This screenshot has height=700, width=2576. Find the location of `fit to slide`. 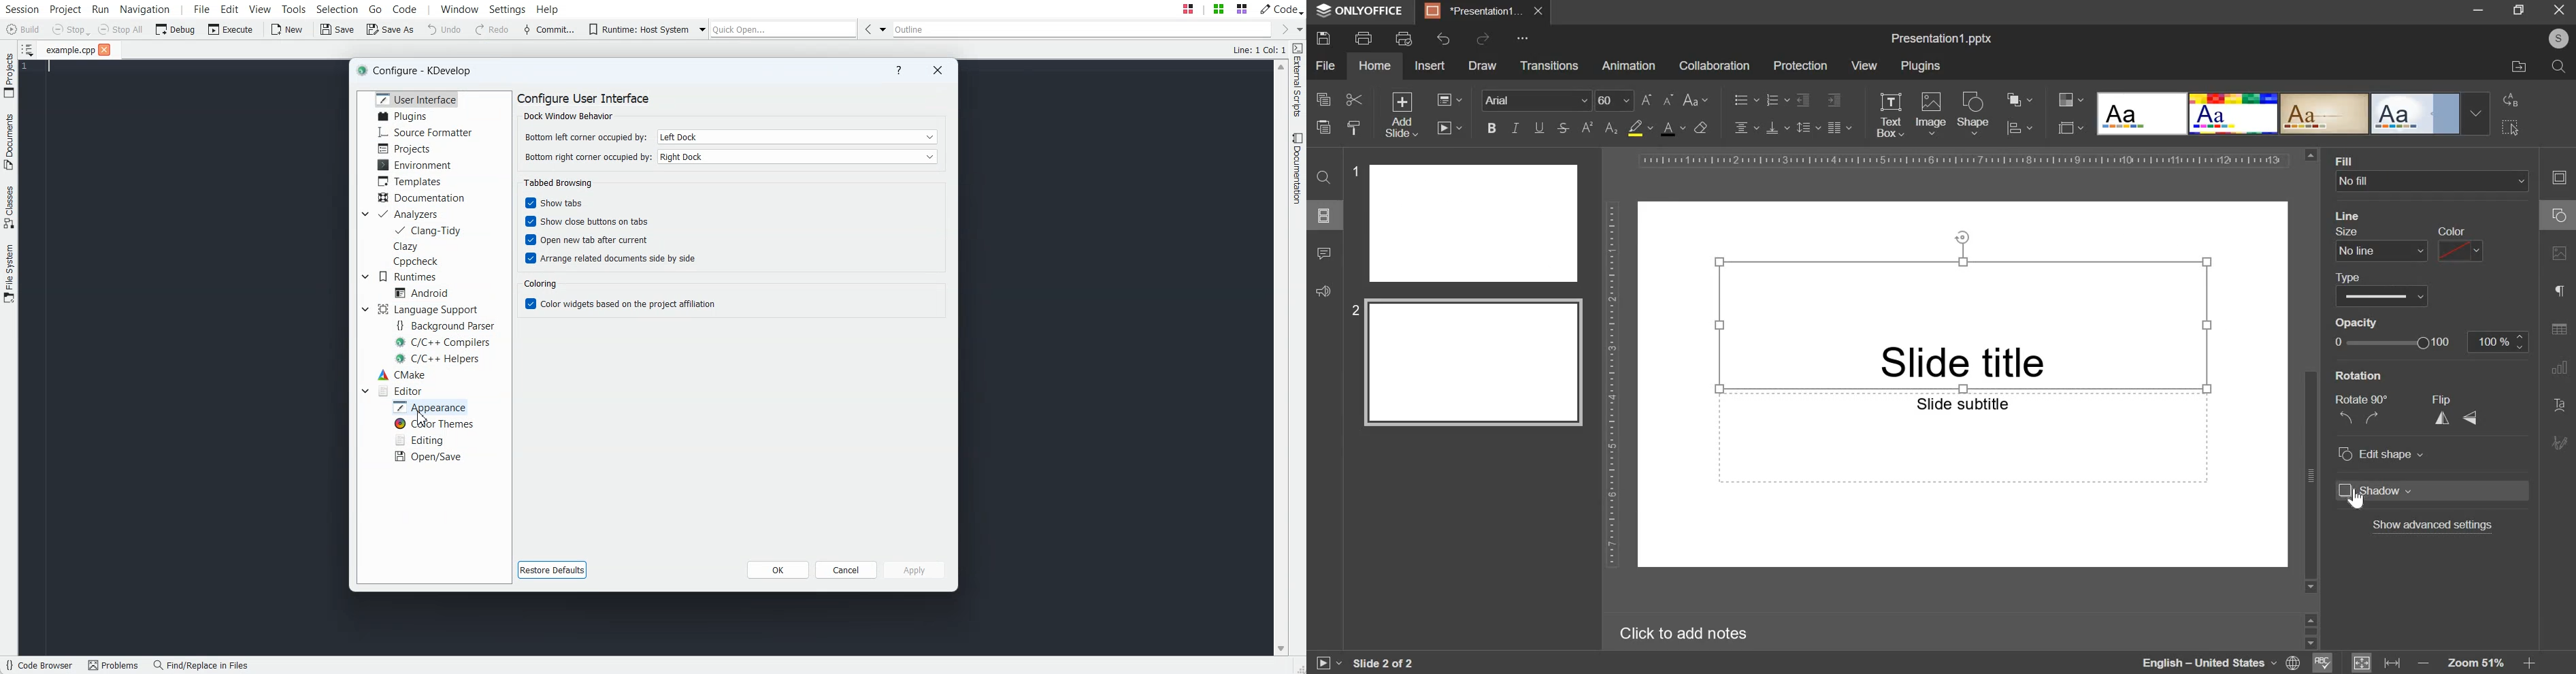

fit to slide is located at coordinates (2362, 663).